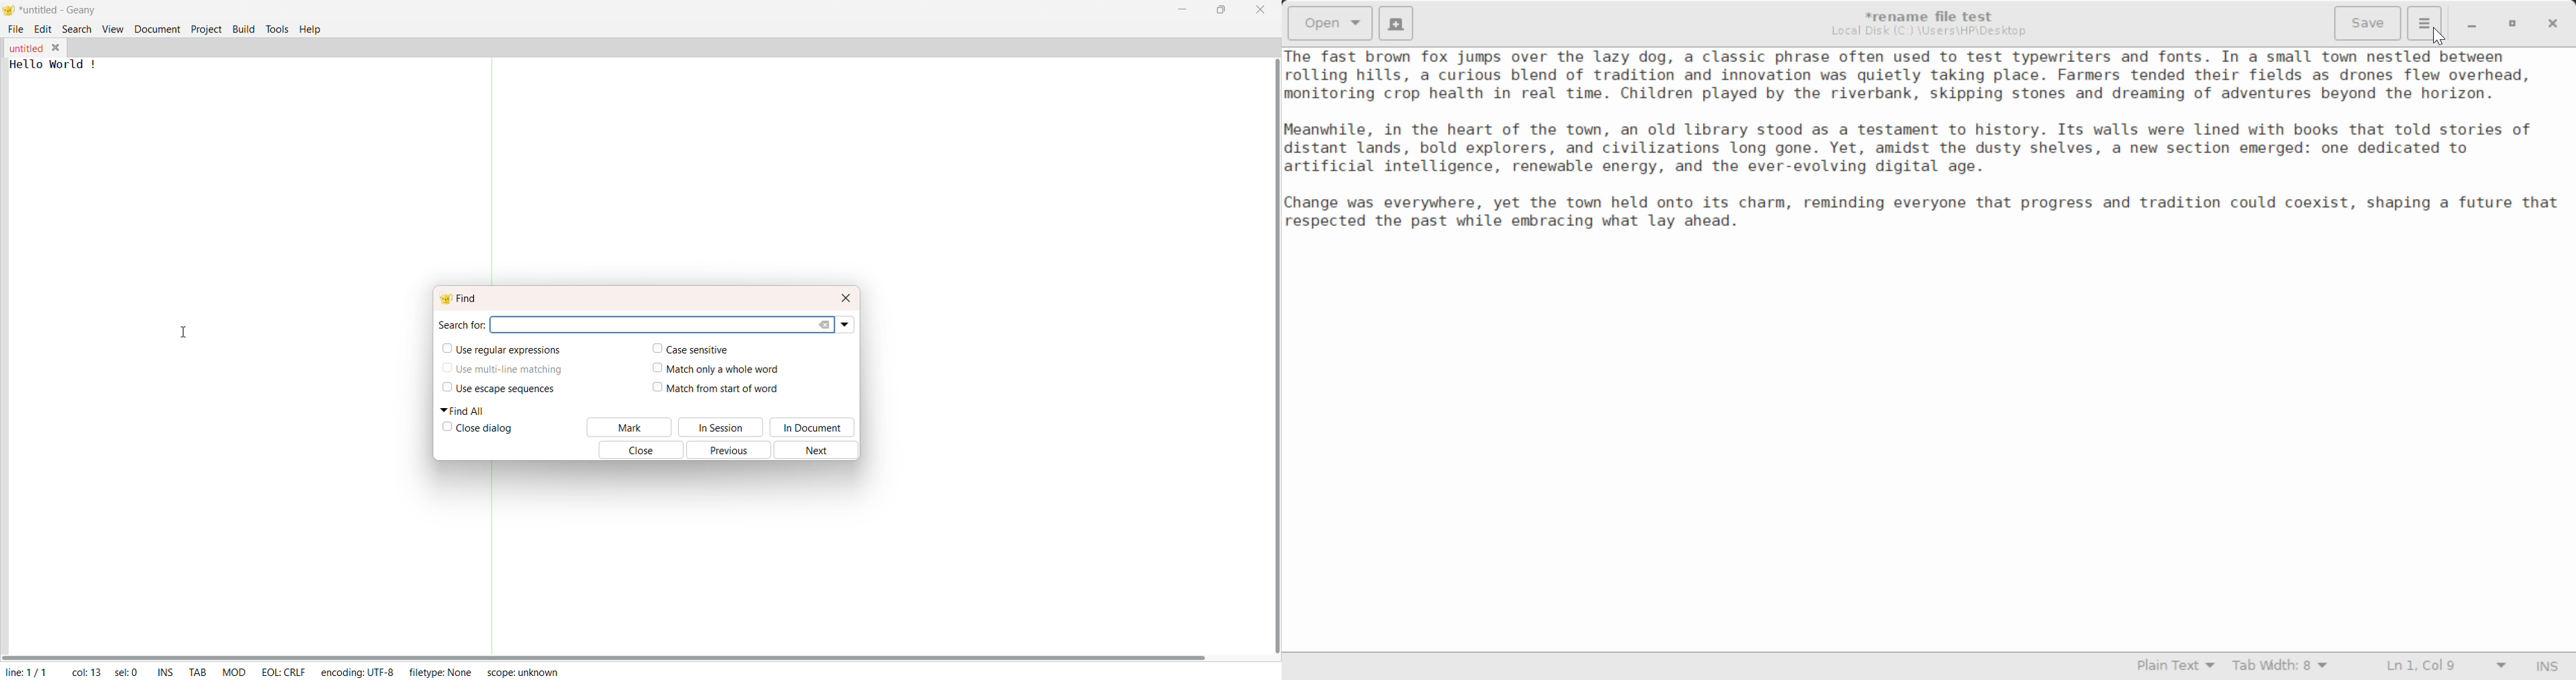 The height and width of the screenshot is (700, 2576). I want to click on Logo, so click(11, 11).